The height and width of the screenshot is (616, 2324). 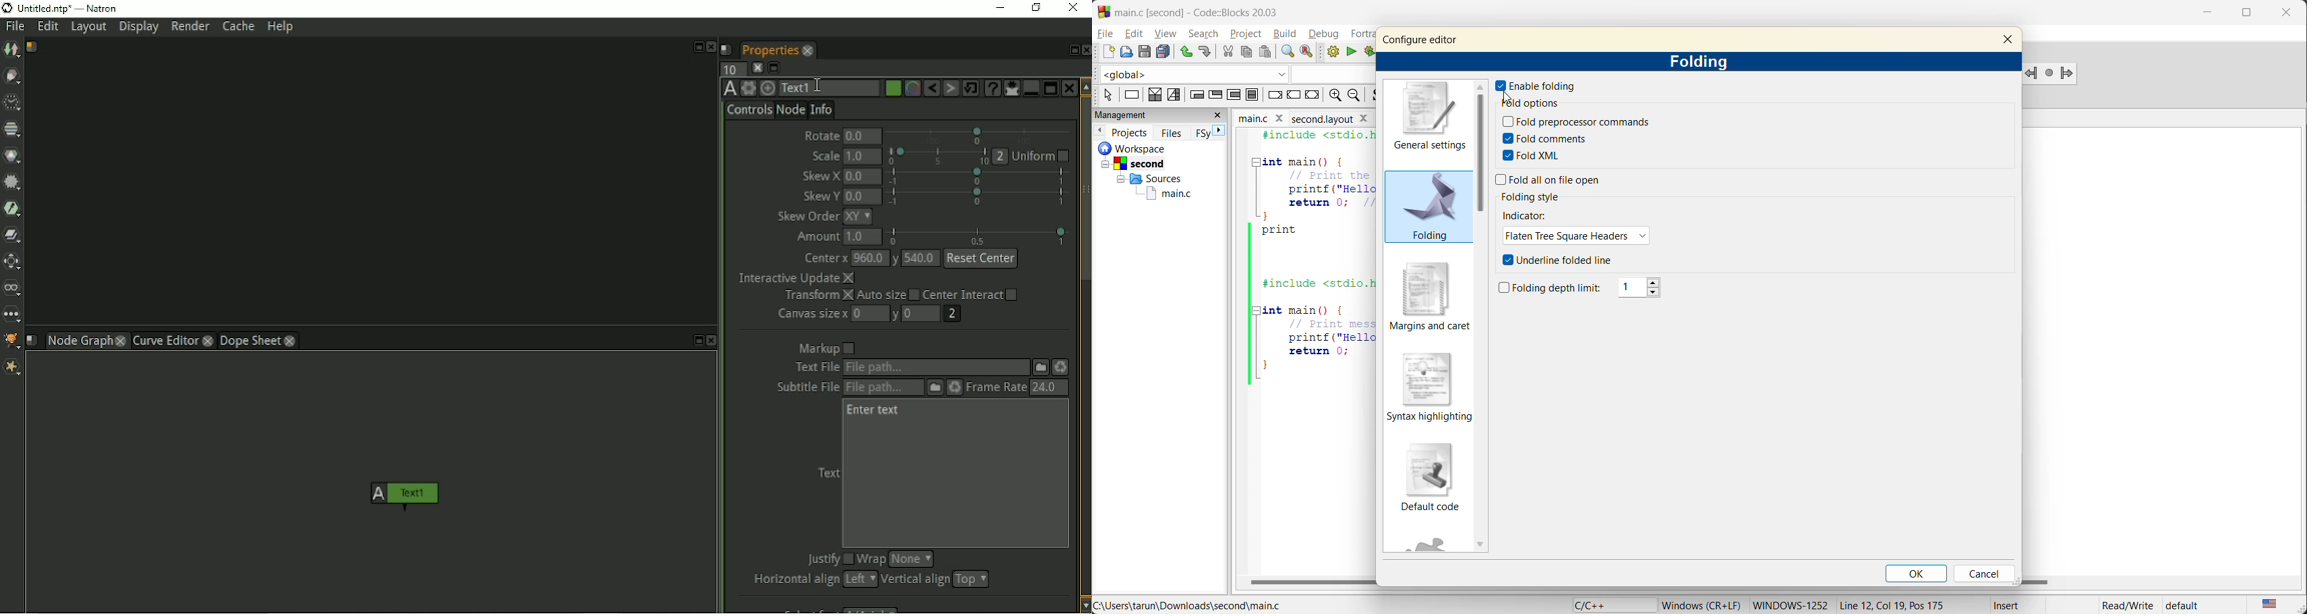 I want to click on file name, so click(x=1263, y=117).